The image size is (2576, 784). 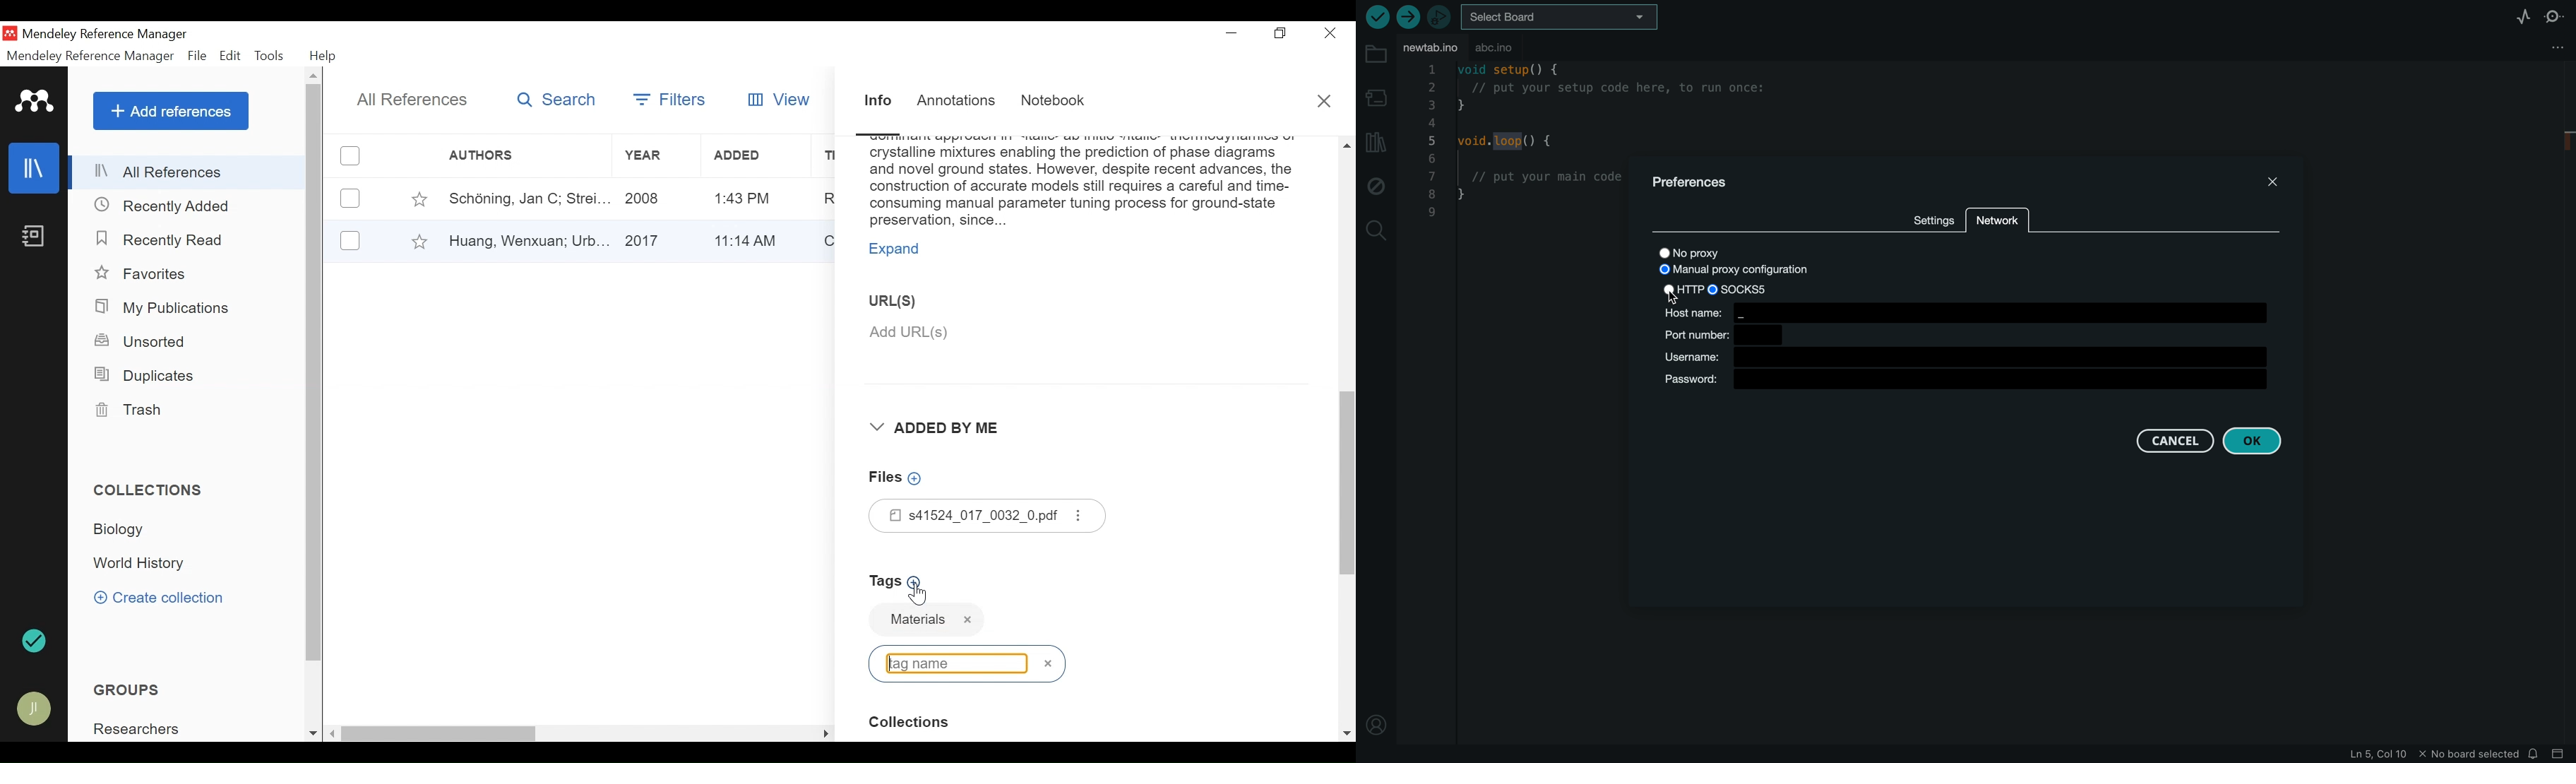 I want to click on Recently Added, so click(x=164, y=207).